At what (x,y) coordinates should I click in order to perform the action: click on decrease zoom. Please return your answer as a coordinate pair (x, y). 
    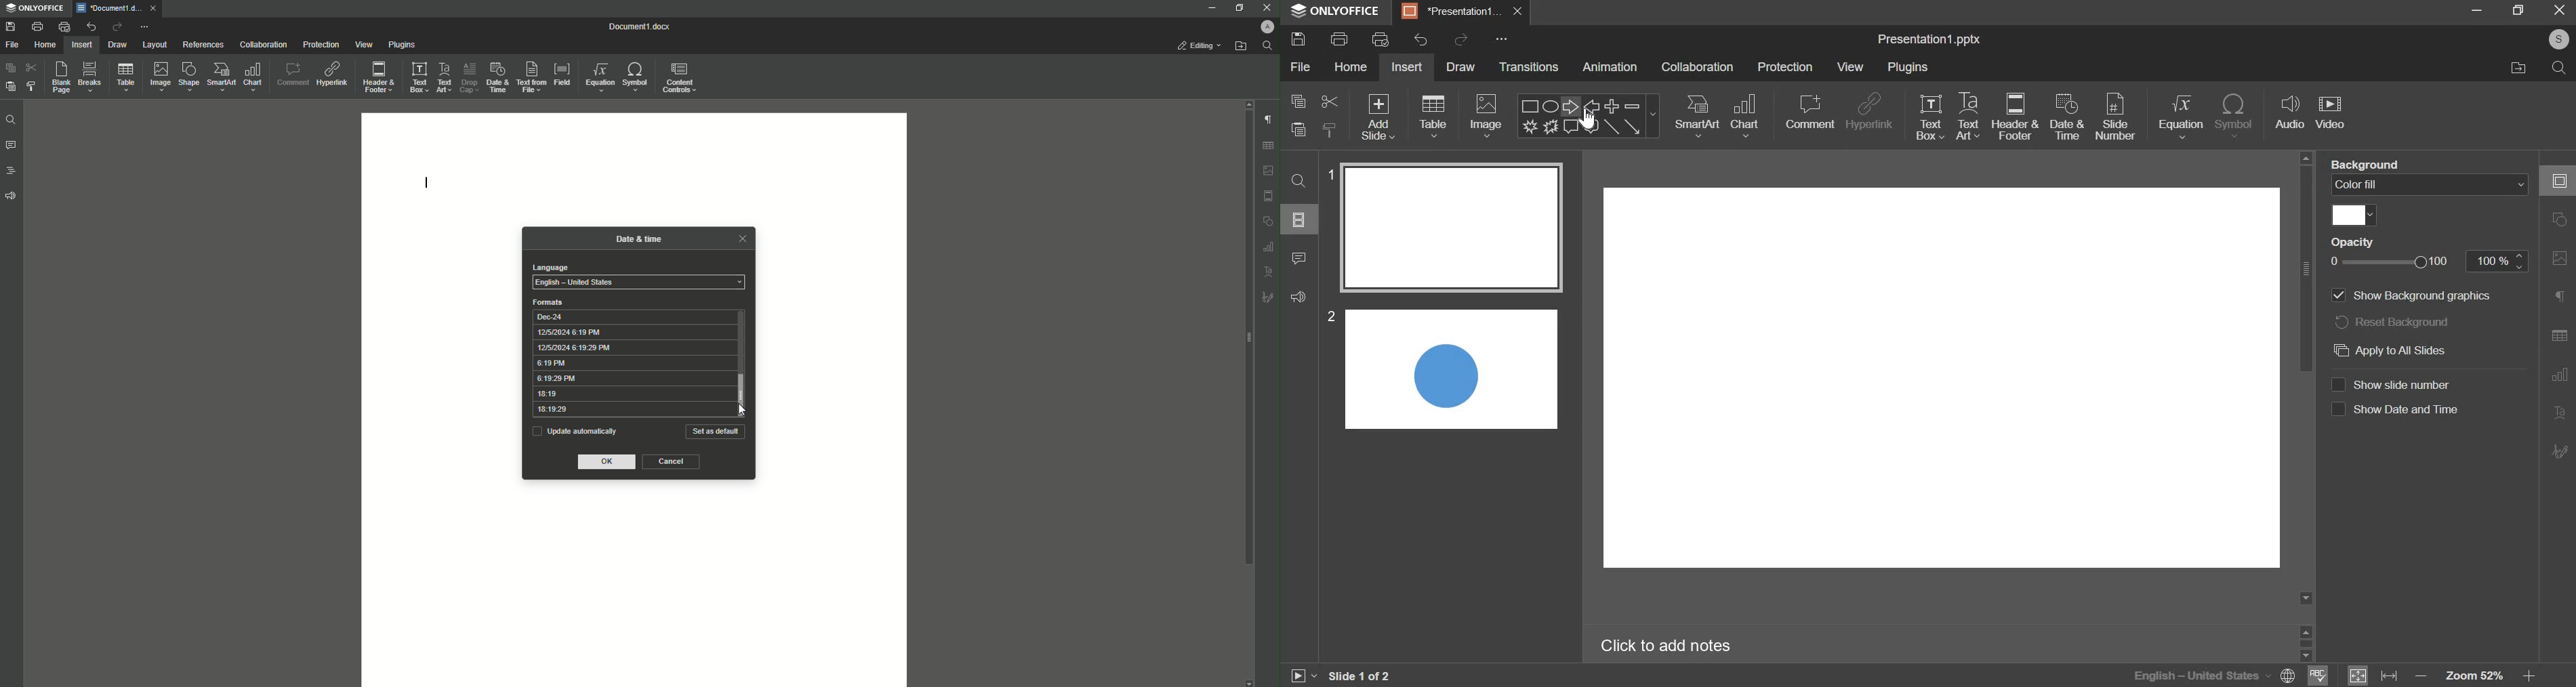
    Looking at the image, I should click on (2421, 675).